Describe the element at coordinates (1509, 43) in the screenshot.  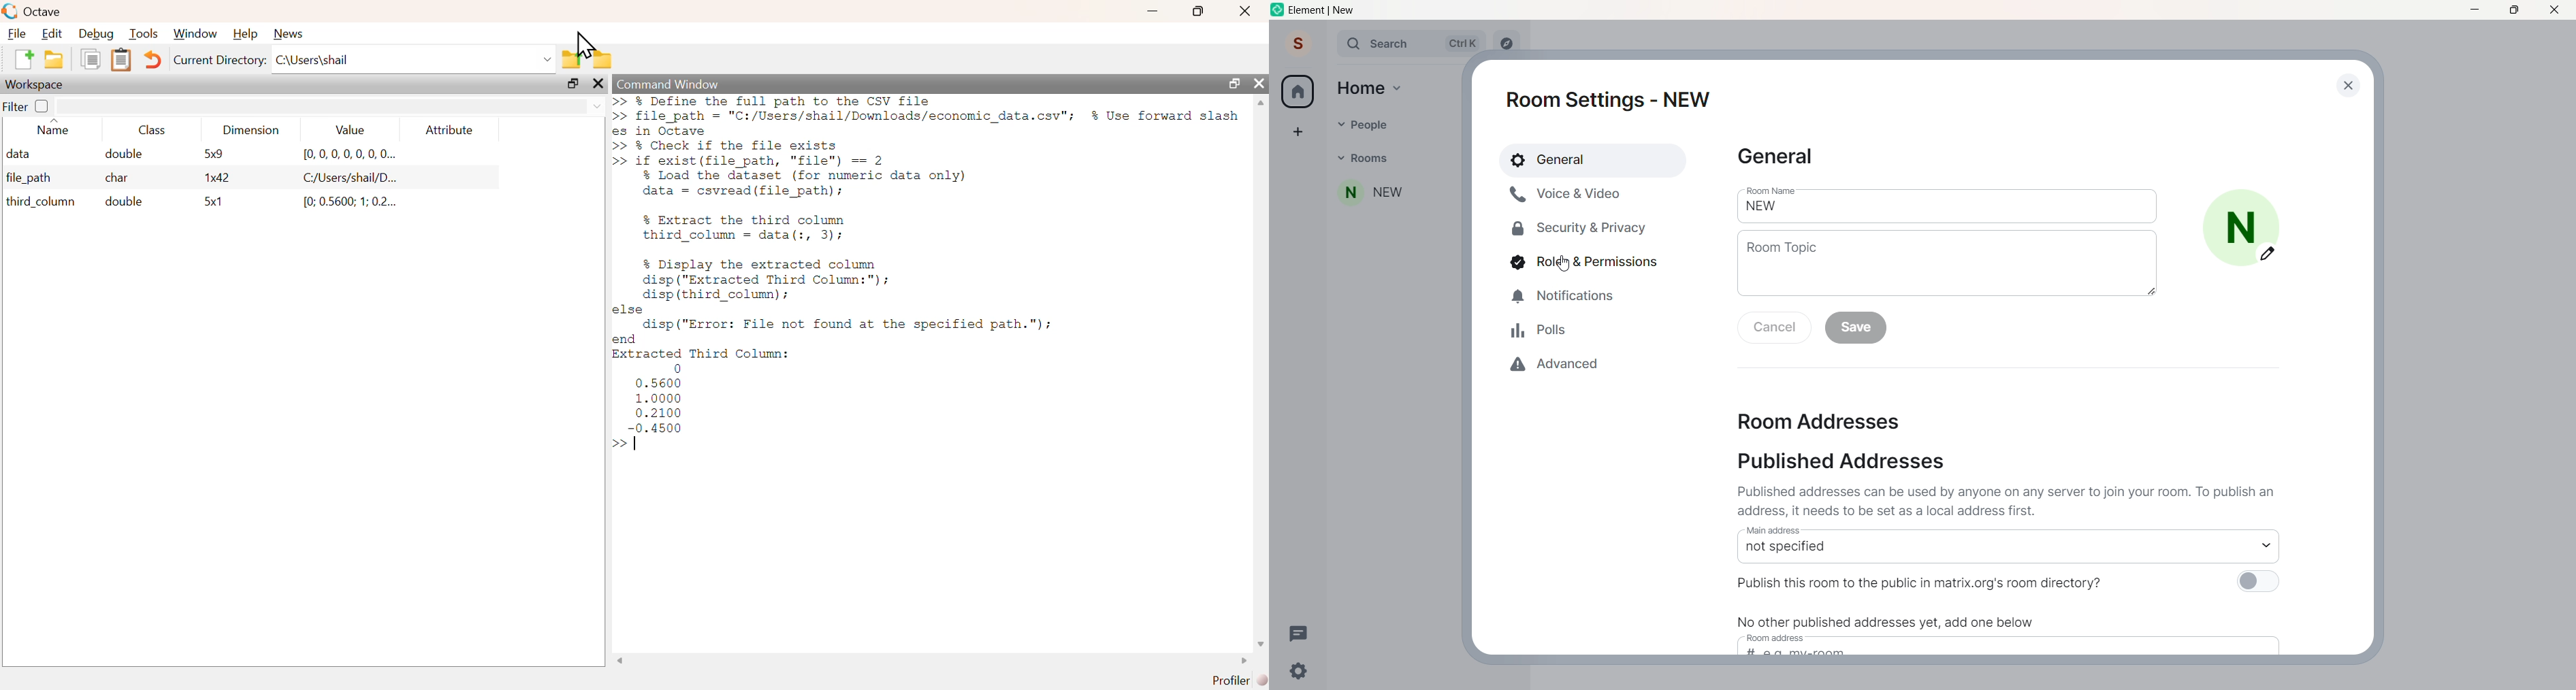
I see `explore` at that location.